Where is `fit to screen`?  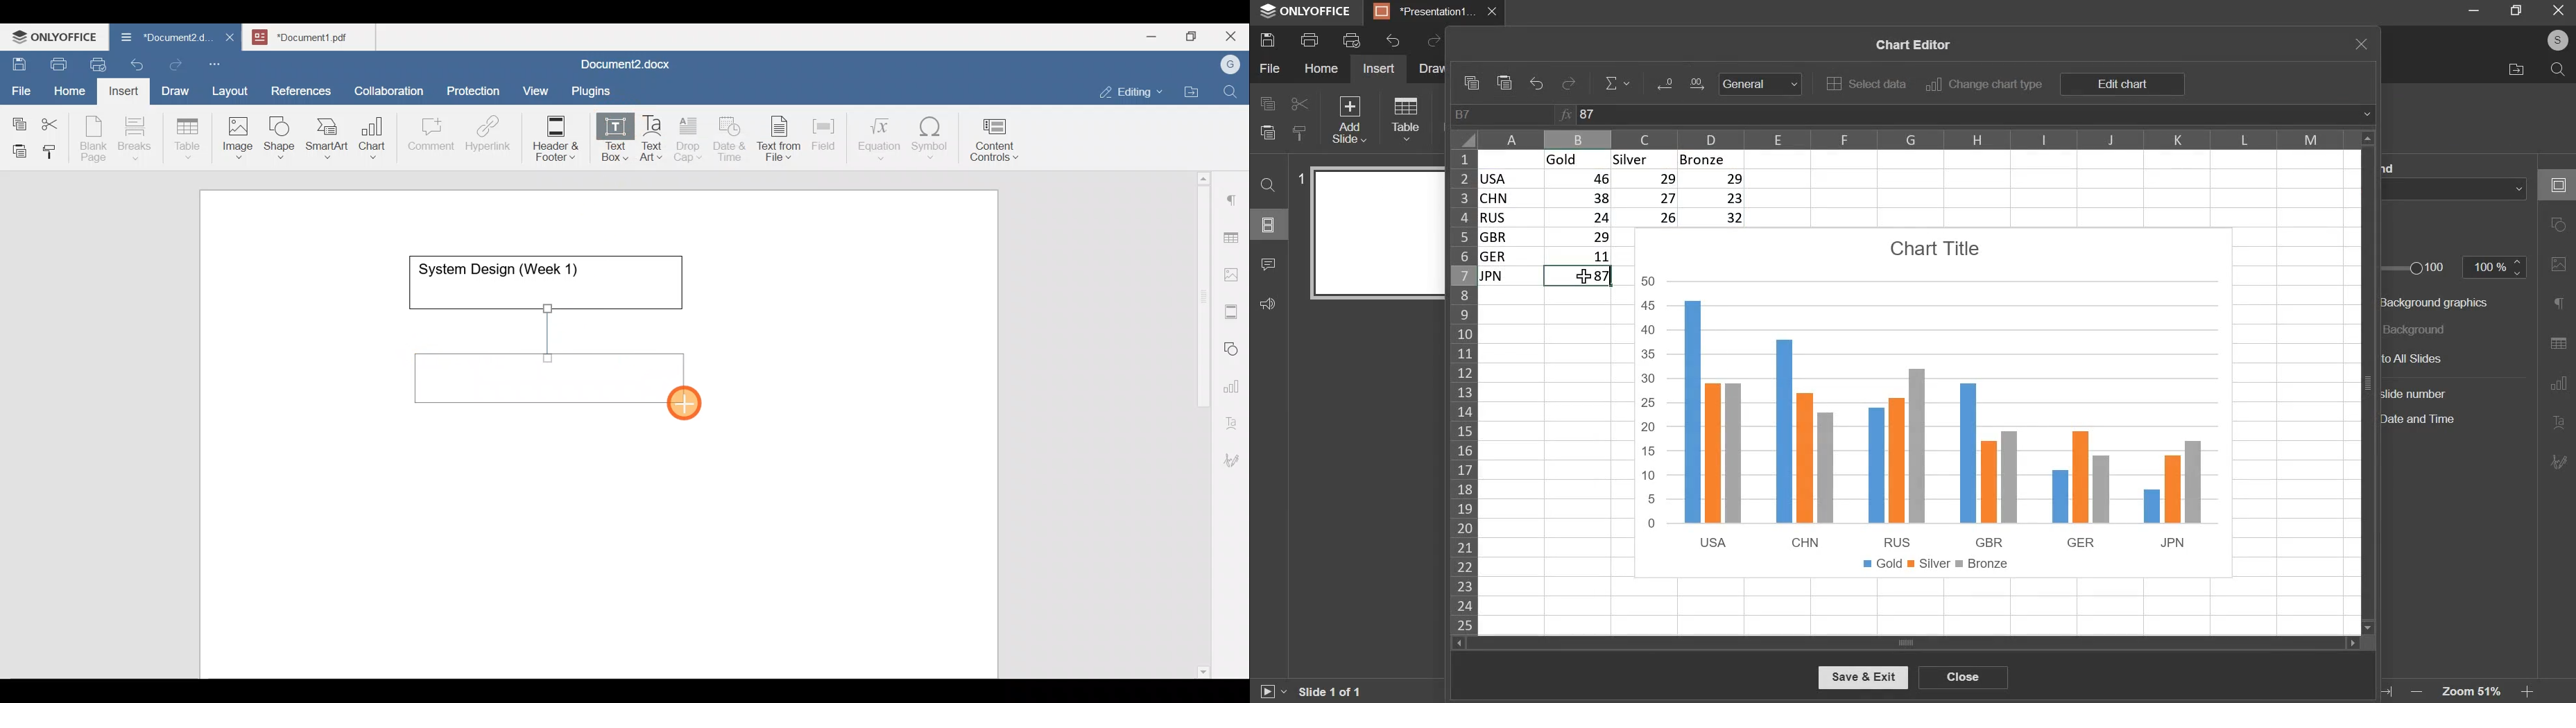
fit to screen is located at coordinates (2388, 690).